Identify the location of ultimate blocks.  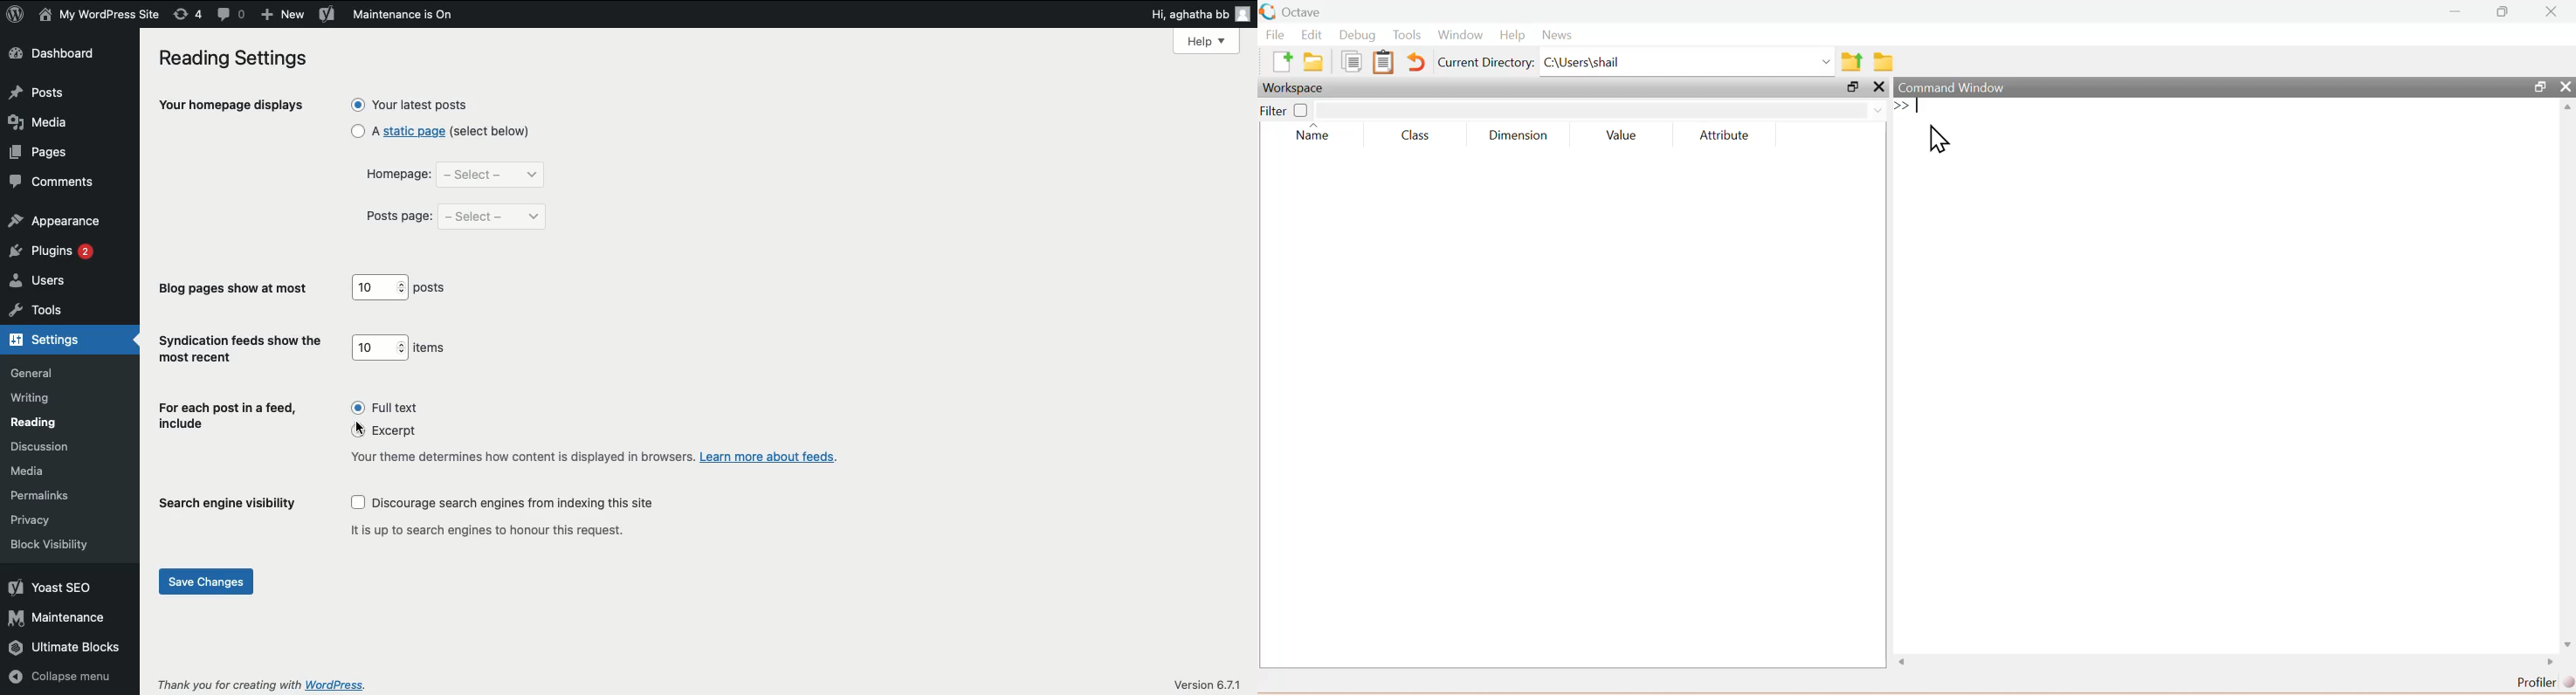
(66, 646).